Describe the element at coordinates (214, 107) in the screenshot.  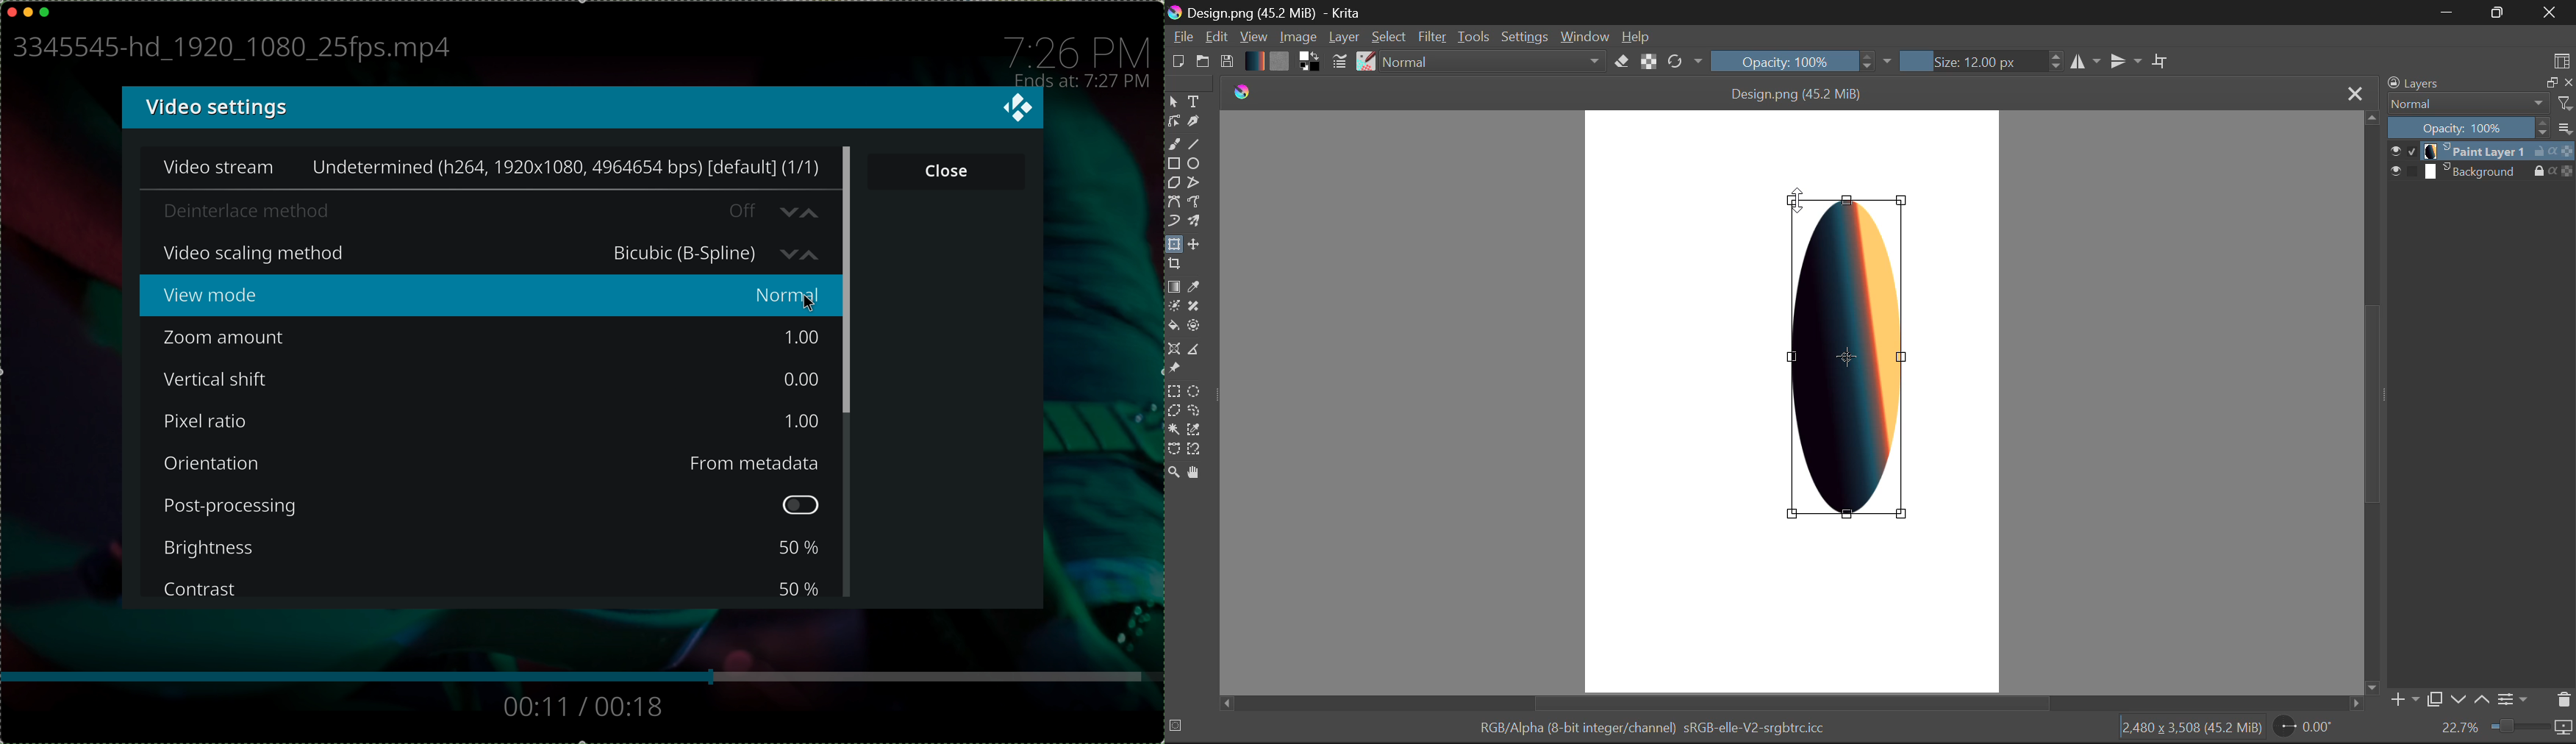
I see `video settings` at that location.